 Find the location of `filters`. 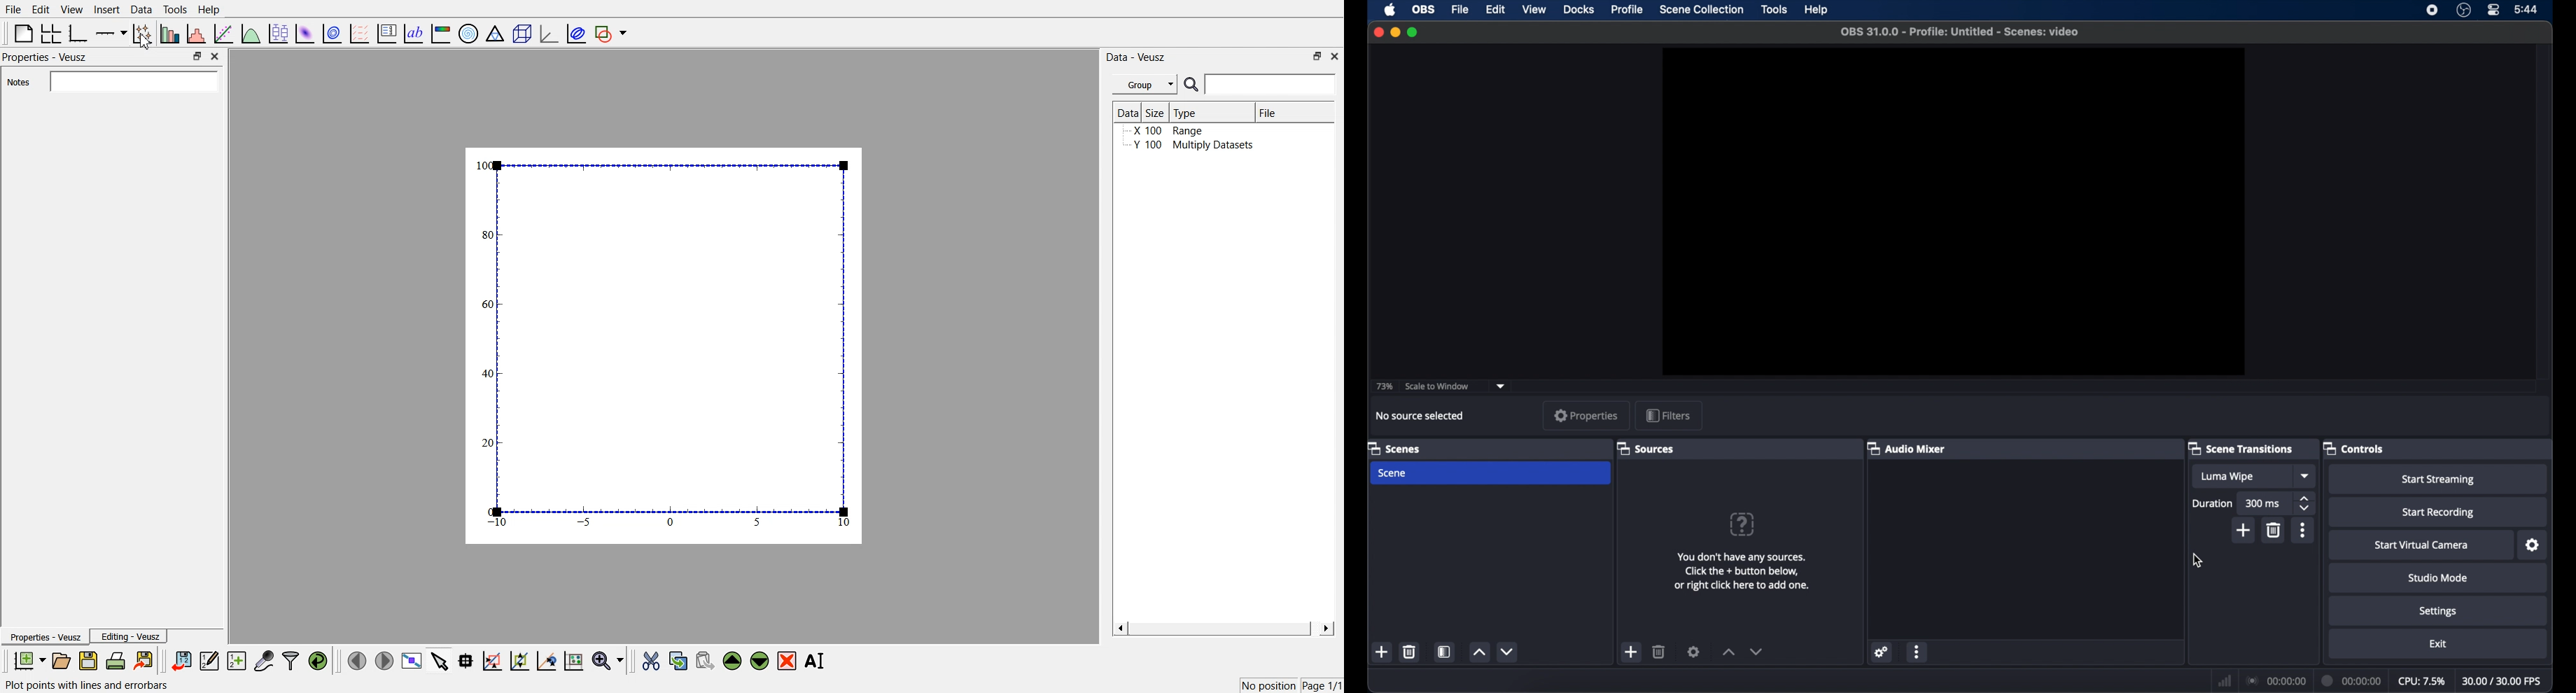

filters is located at coordinates (289, 661).